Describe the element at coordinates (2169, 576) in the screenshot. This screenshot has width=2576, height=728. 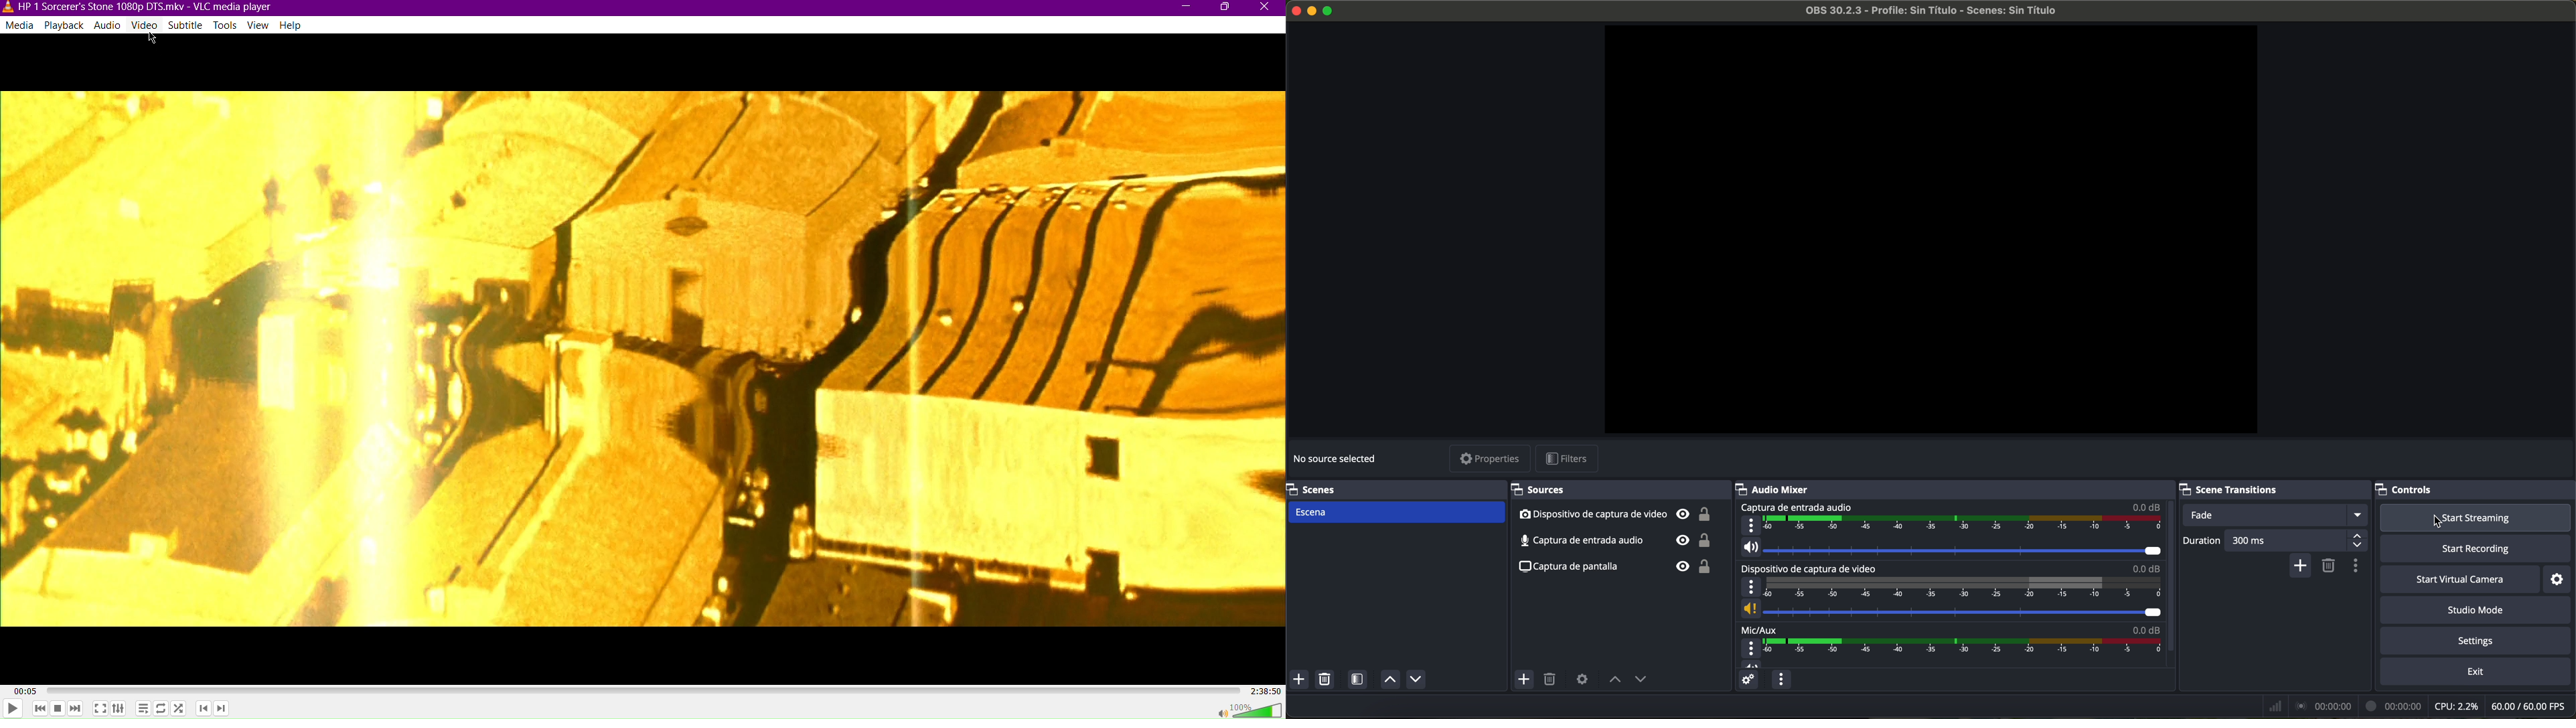
I see `scroll bar` at that location.